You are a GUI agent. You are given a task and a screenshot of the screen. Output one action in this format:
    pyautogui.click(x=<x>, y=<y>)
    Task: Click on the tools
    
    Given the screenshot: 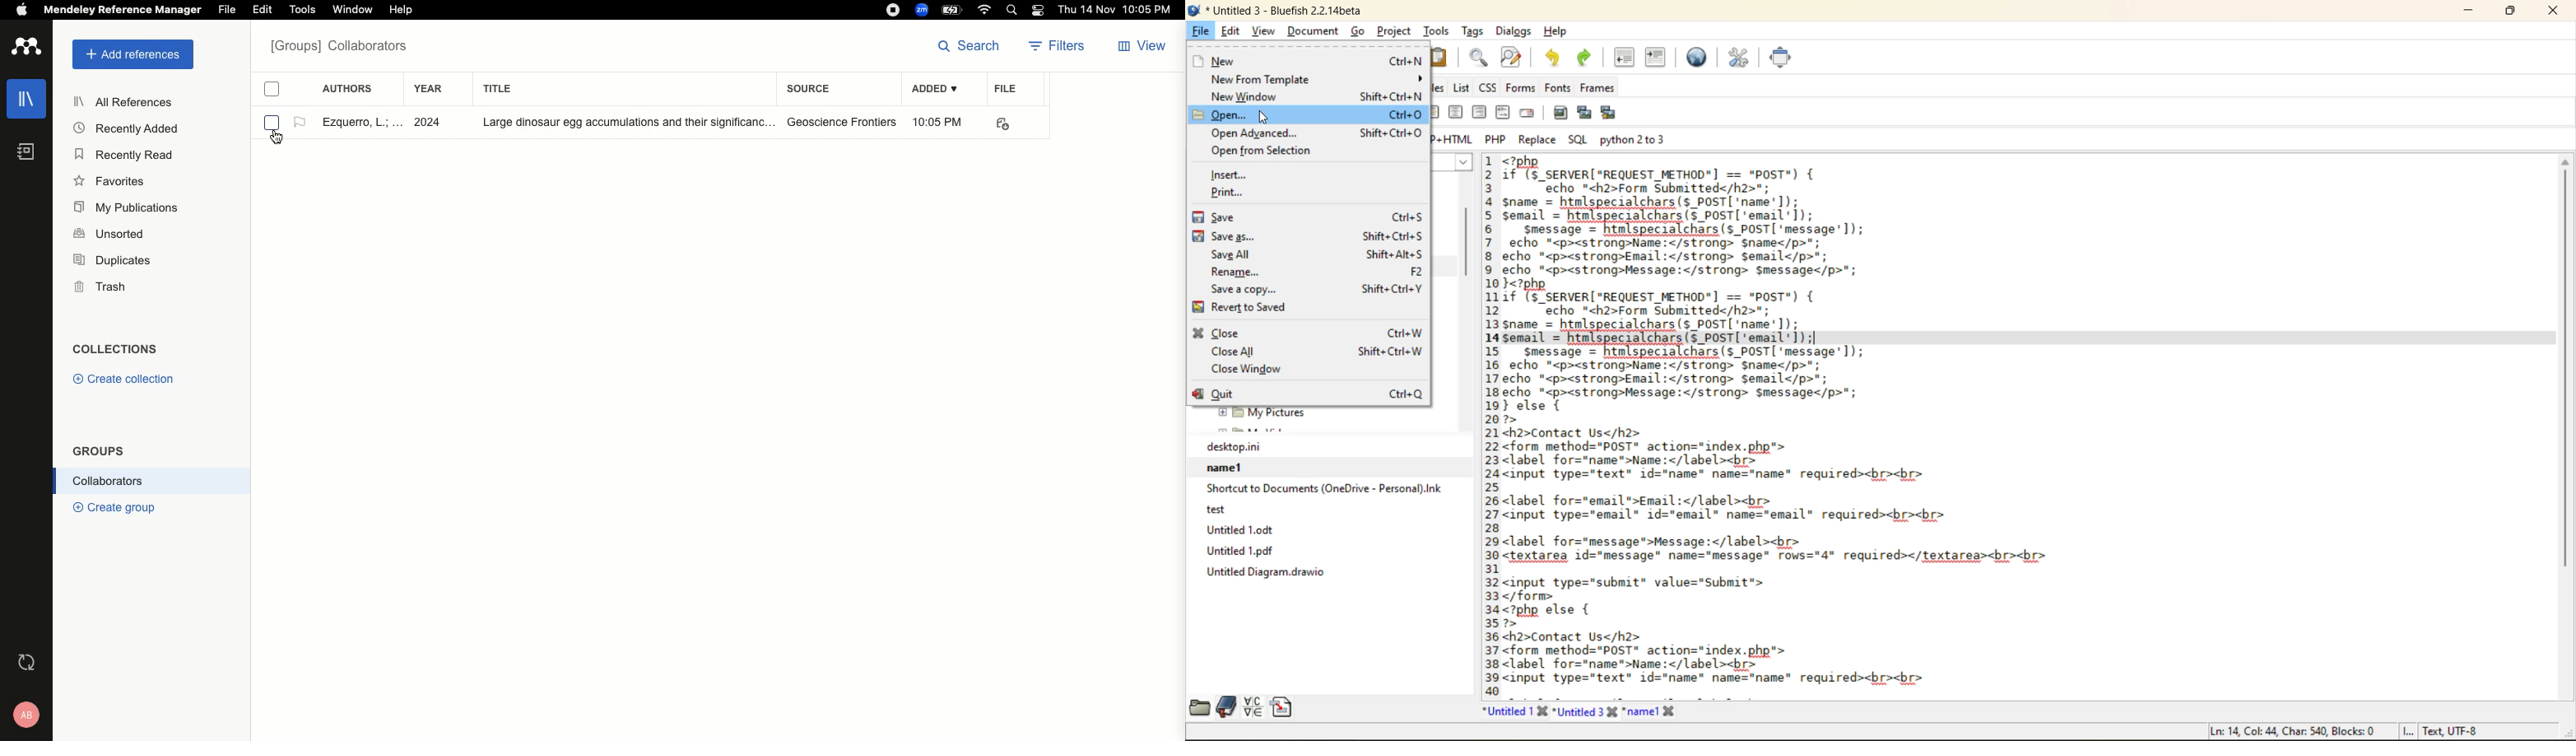 What is the action you would take?
    pyautogui.click(x=1437, y=30)
    